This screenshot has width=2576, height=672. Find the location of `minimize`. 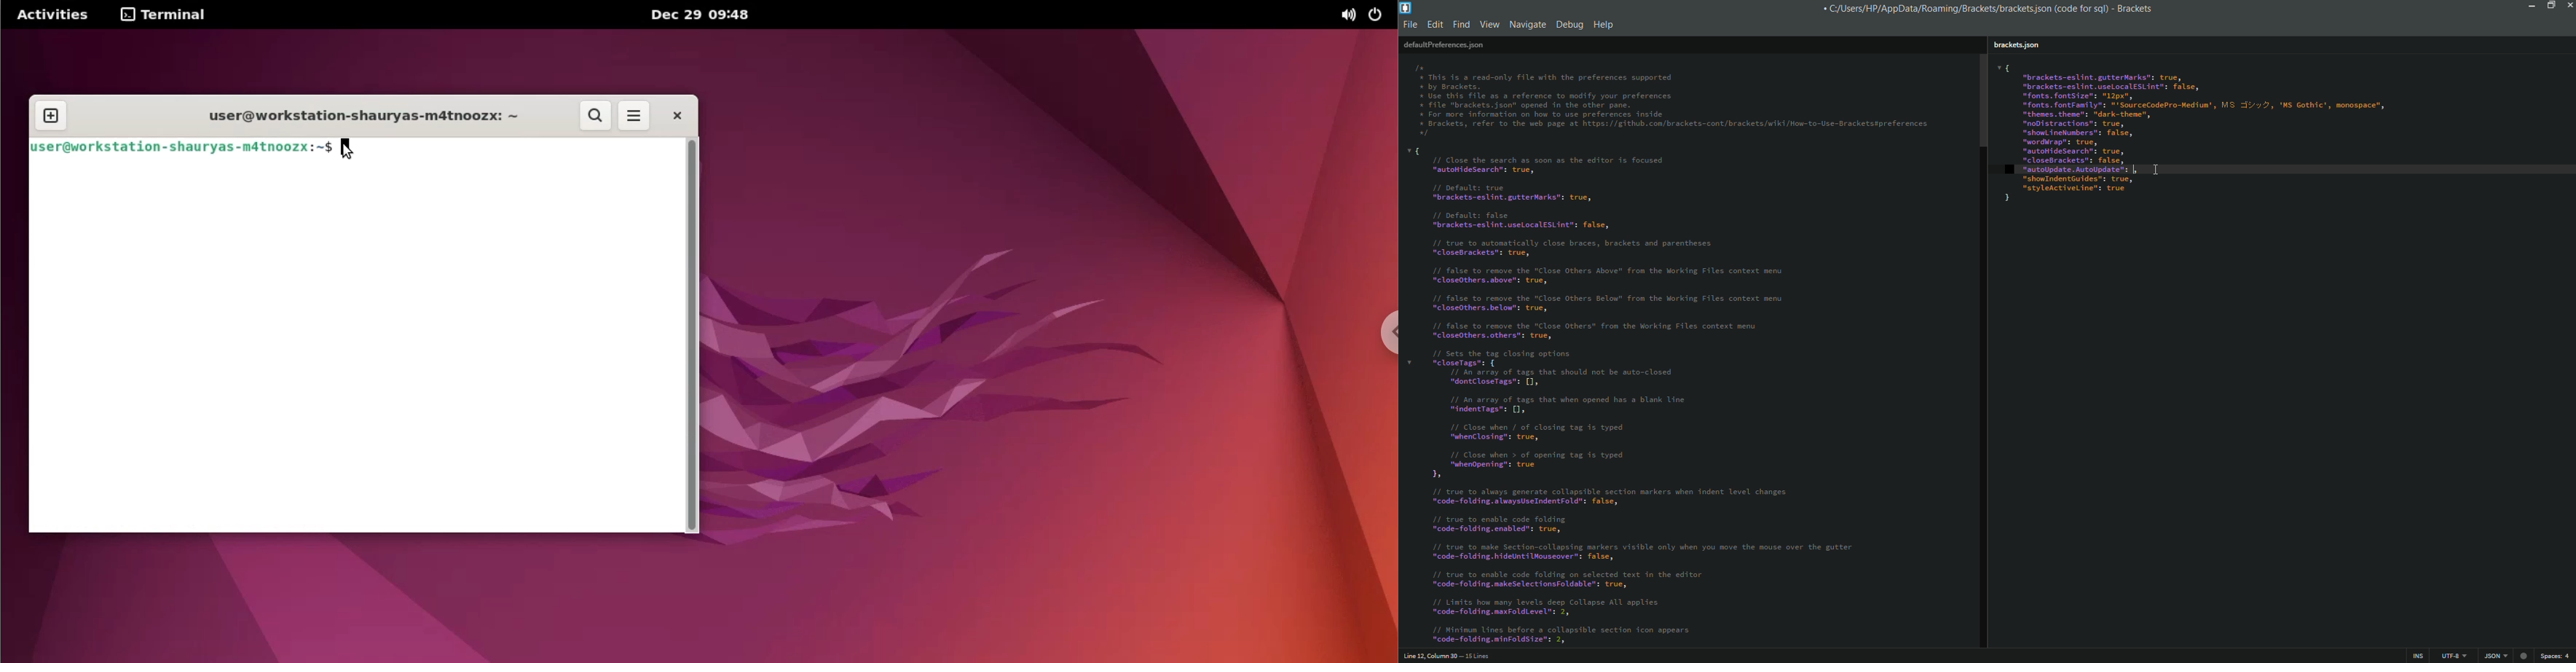

minimize is located at coordinates (2532, 7).